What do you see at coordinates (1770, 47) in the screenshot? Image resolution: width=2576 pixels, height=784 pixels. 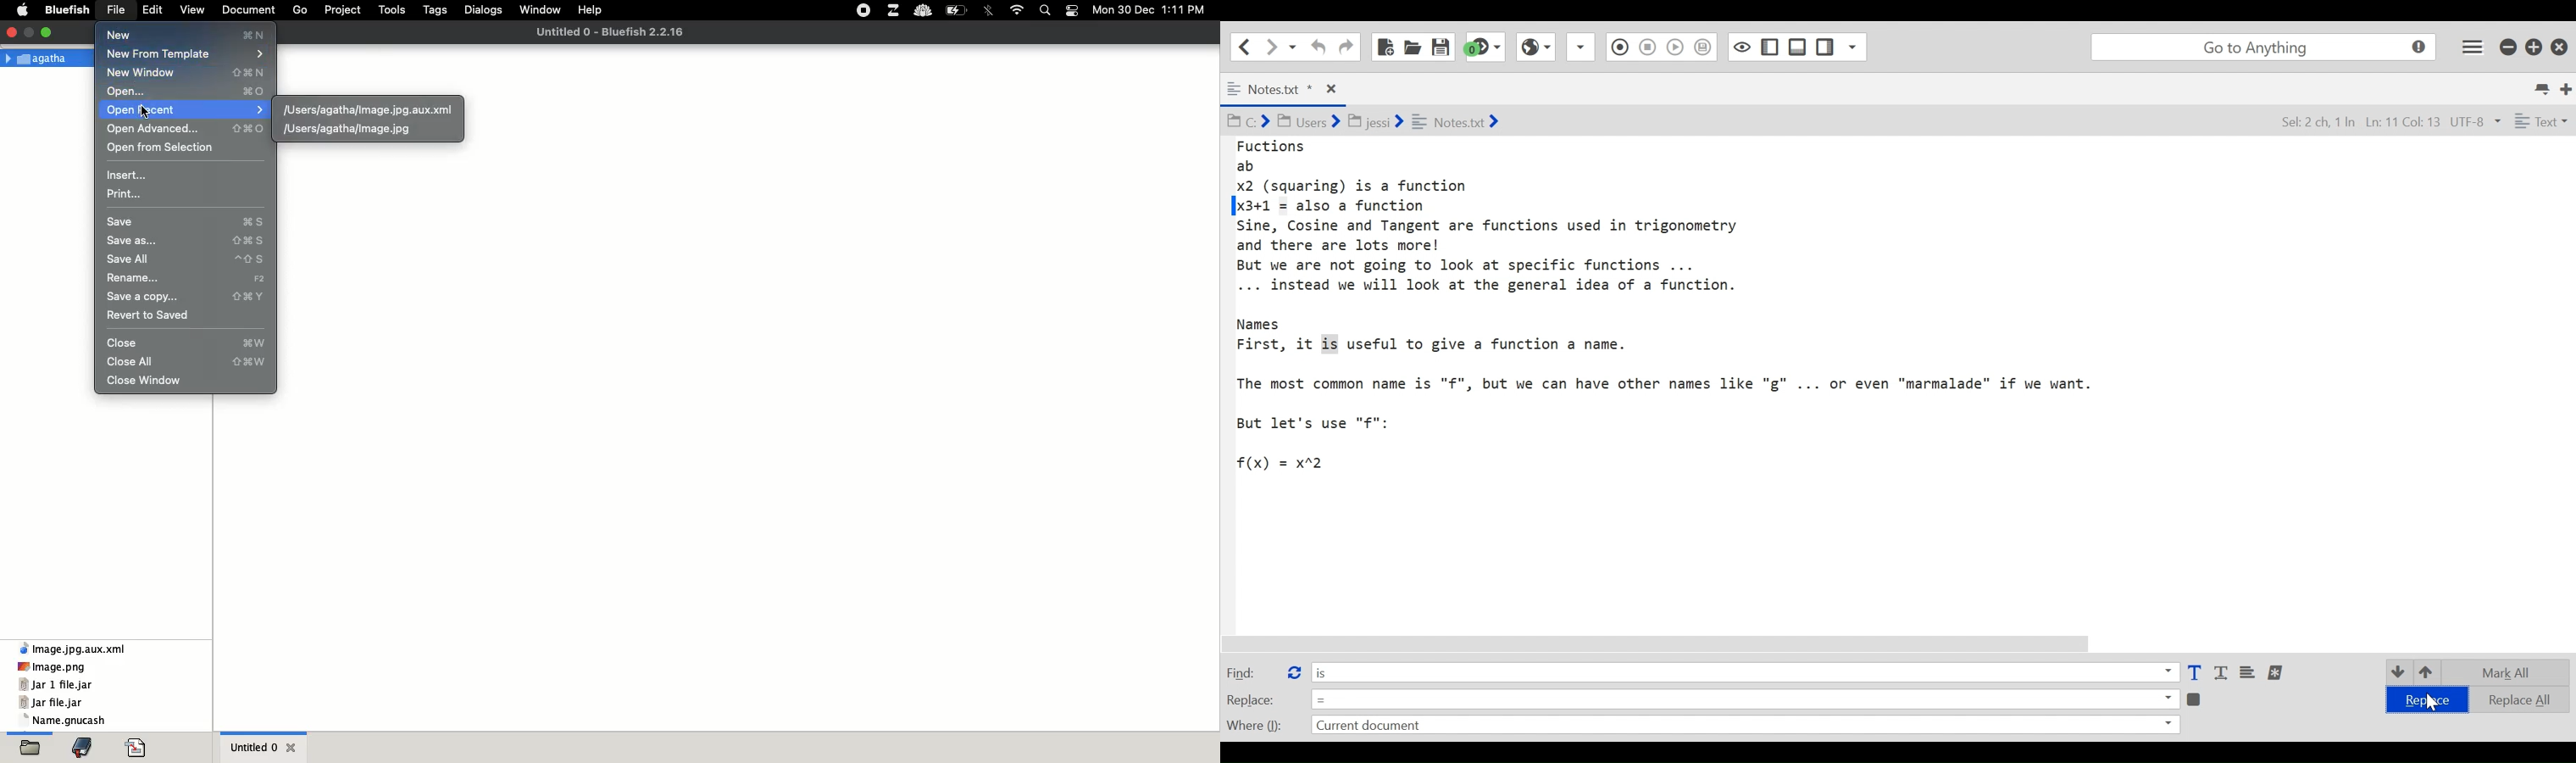 I see `Show/Hide Bottom Pane` at bounding box center [1770, 47].